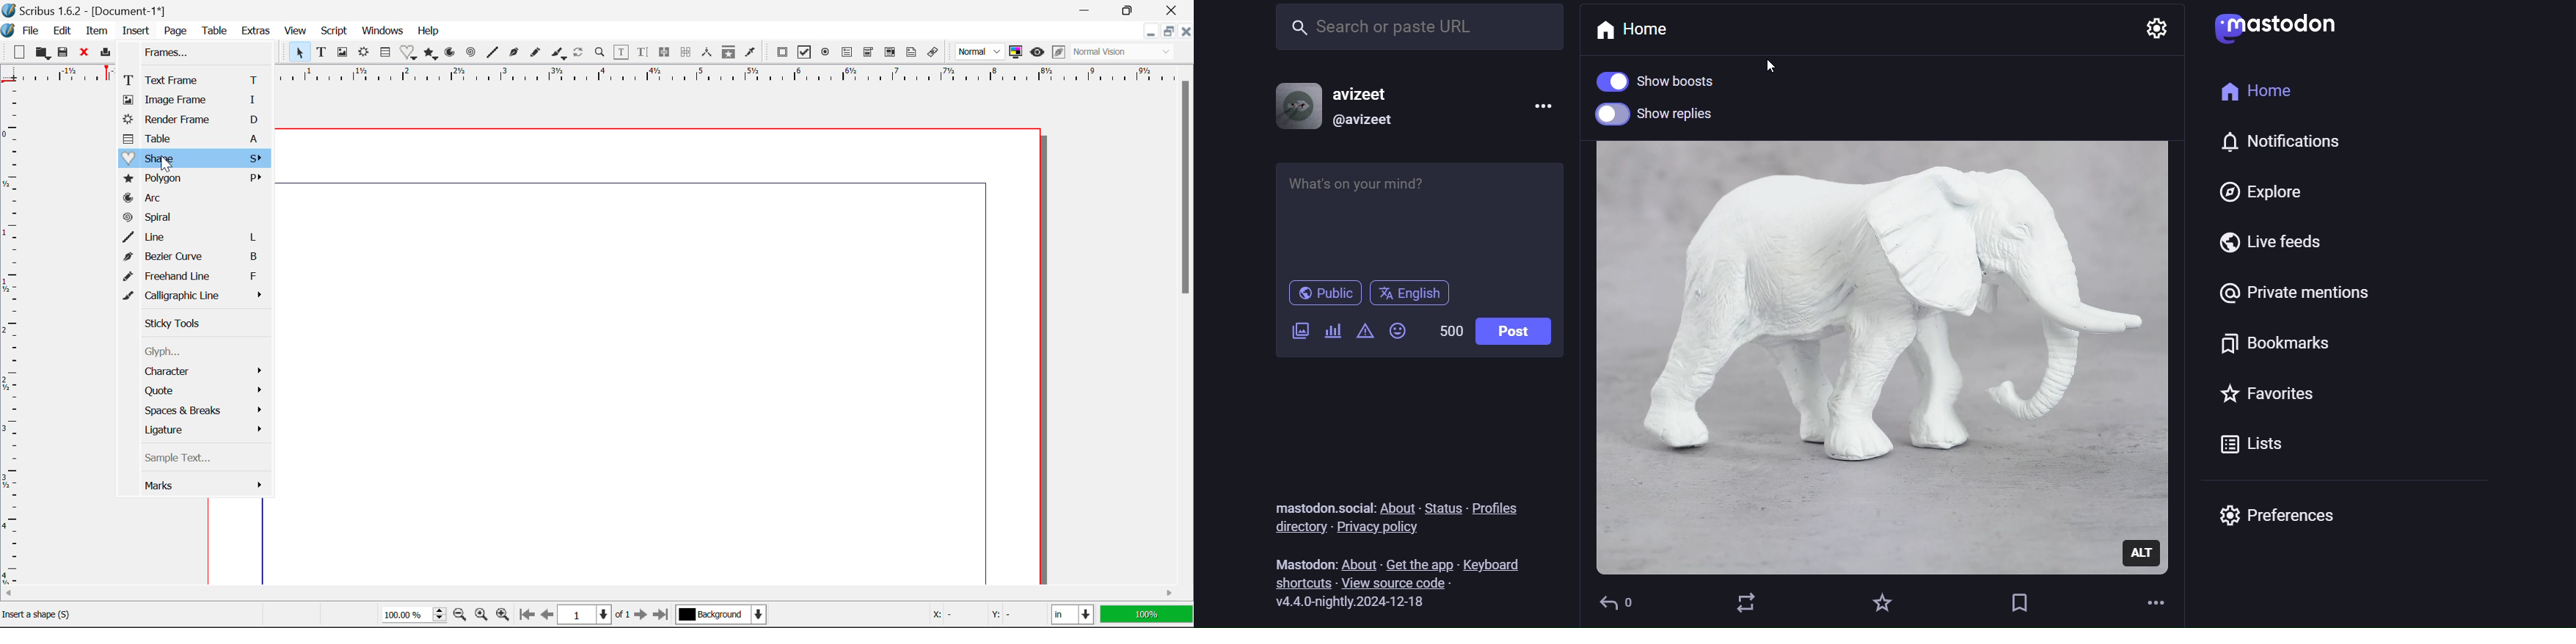 The height and width of the screenshot is (644, 2576). What do you see at coordinates (196, 198) in the screenshot?
I see `Arc` at bounding box center [196, 198].